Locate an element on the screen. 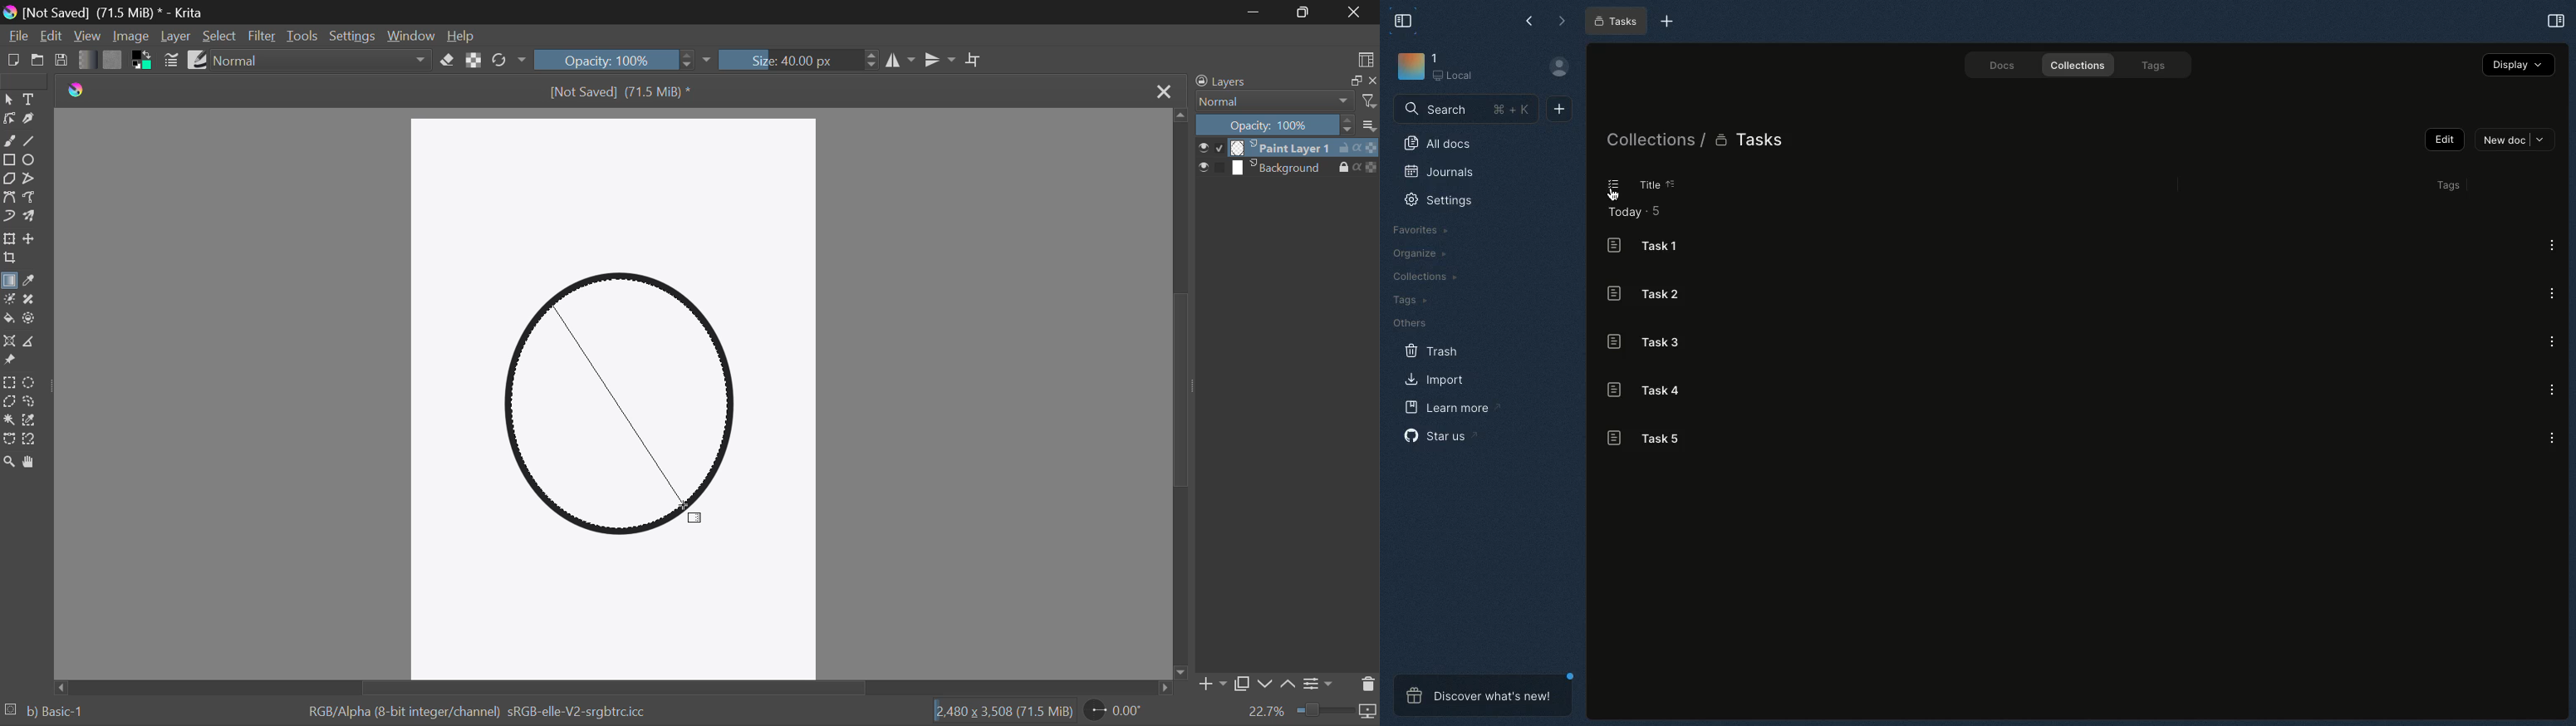  Rectangle is located at coordinates (10, 162).